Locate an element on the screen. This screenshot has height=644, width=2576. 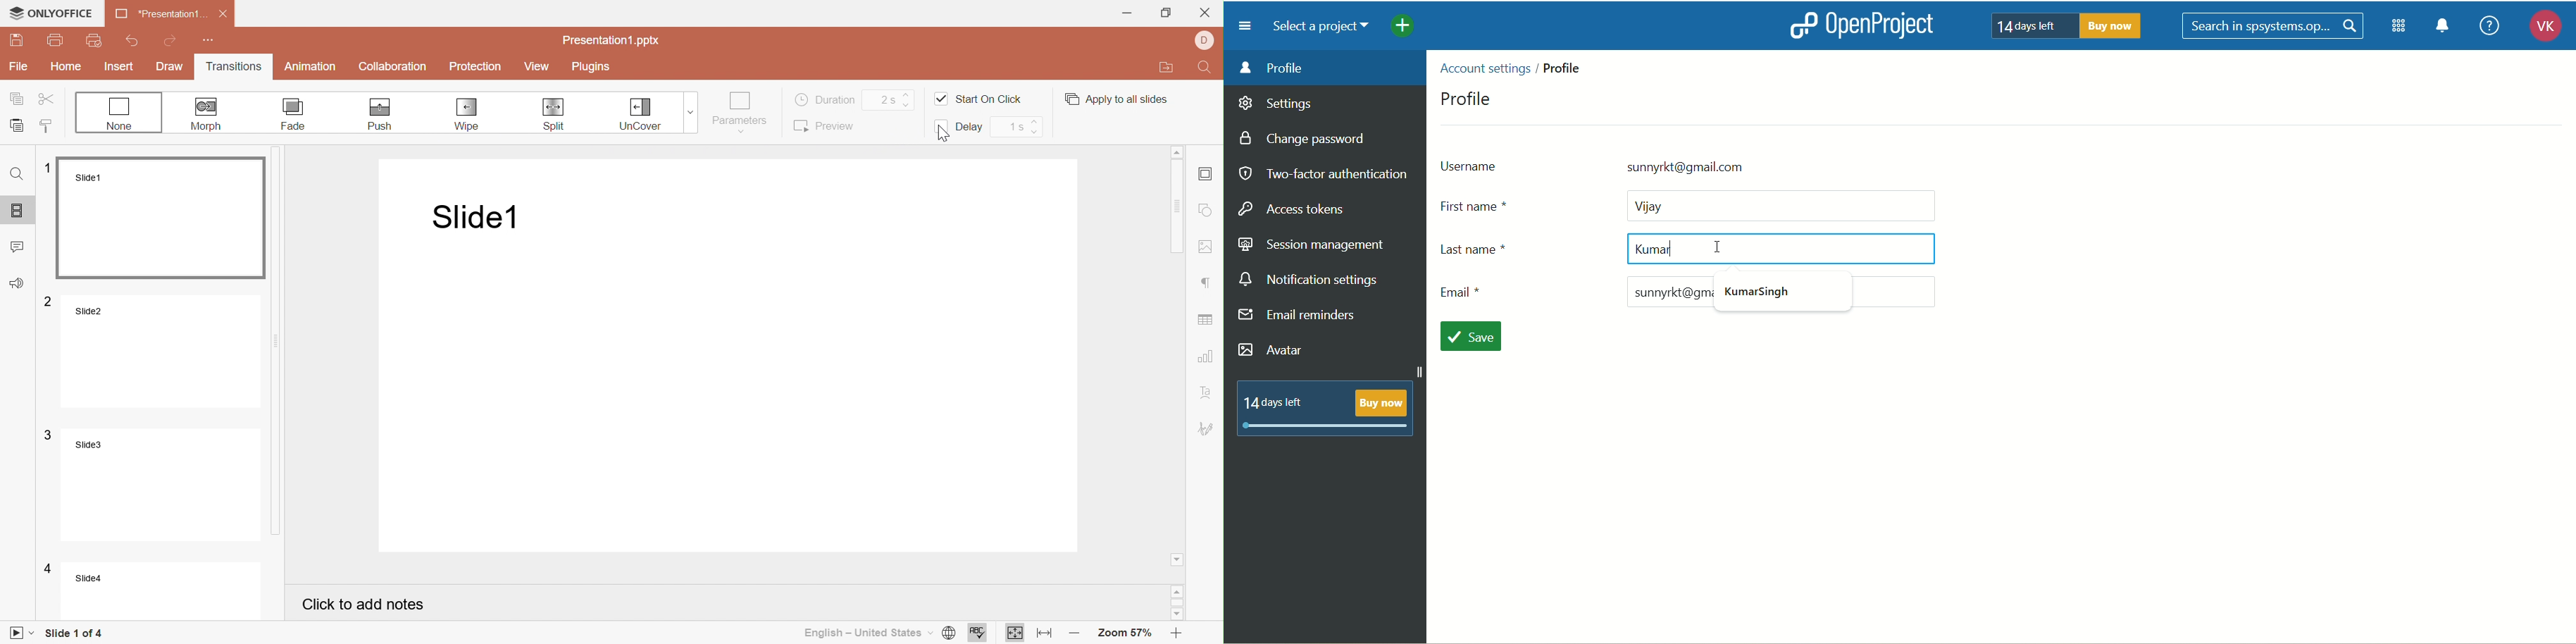
Plugins is located at coordinates (589, 66).